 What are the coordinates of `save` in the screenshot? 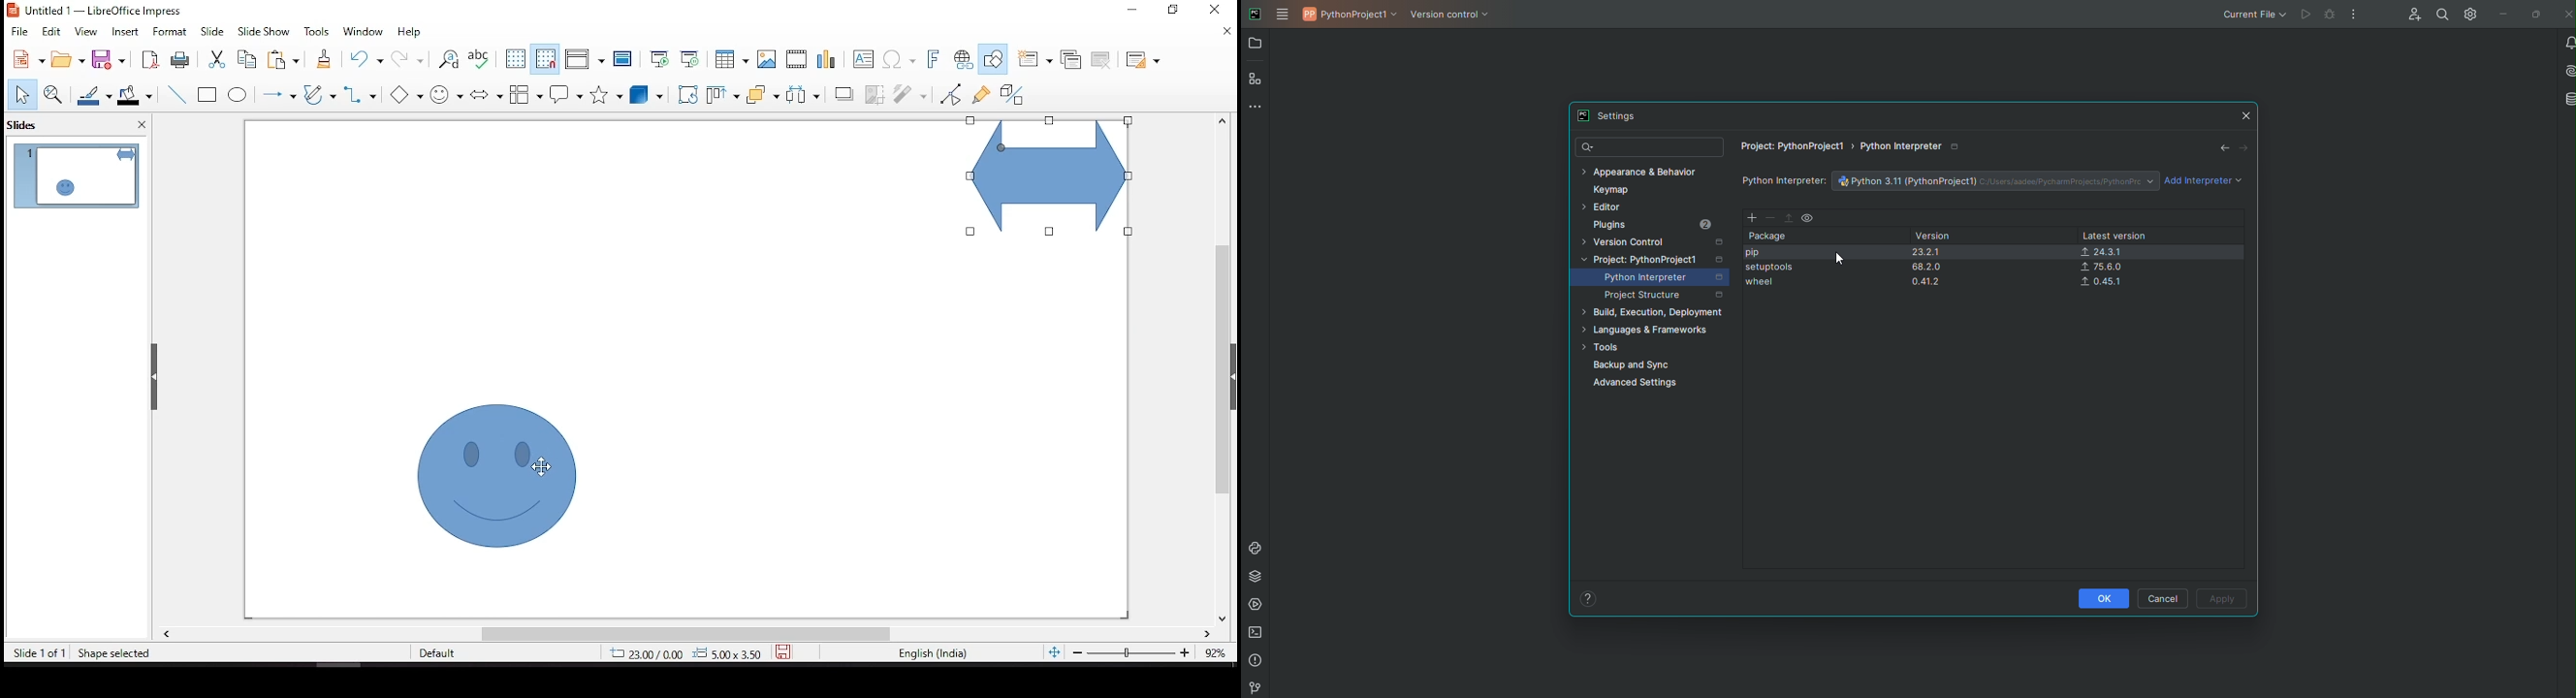 It's located at (783, 650).